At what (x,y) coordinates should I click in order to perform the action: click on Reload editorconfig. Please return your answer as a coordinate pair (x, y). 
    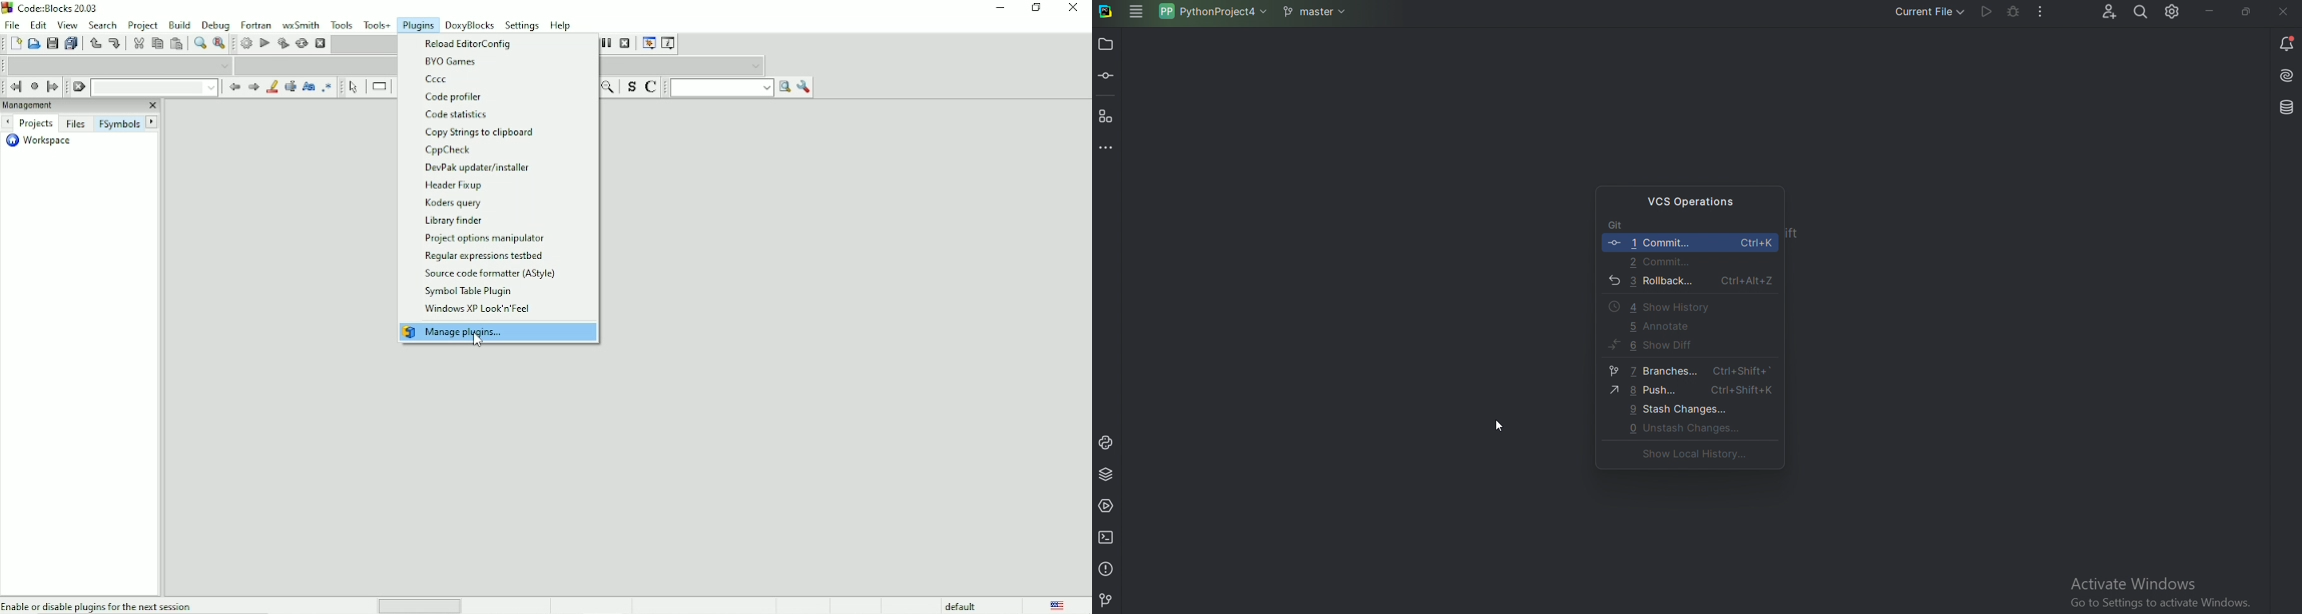
    Looking at the image, I should click on (466, 43).